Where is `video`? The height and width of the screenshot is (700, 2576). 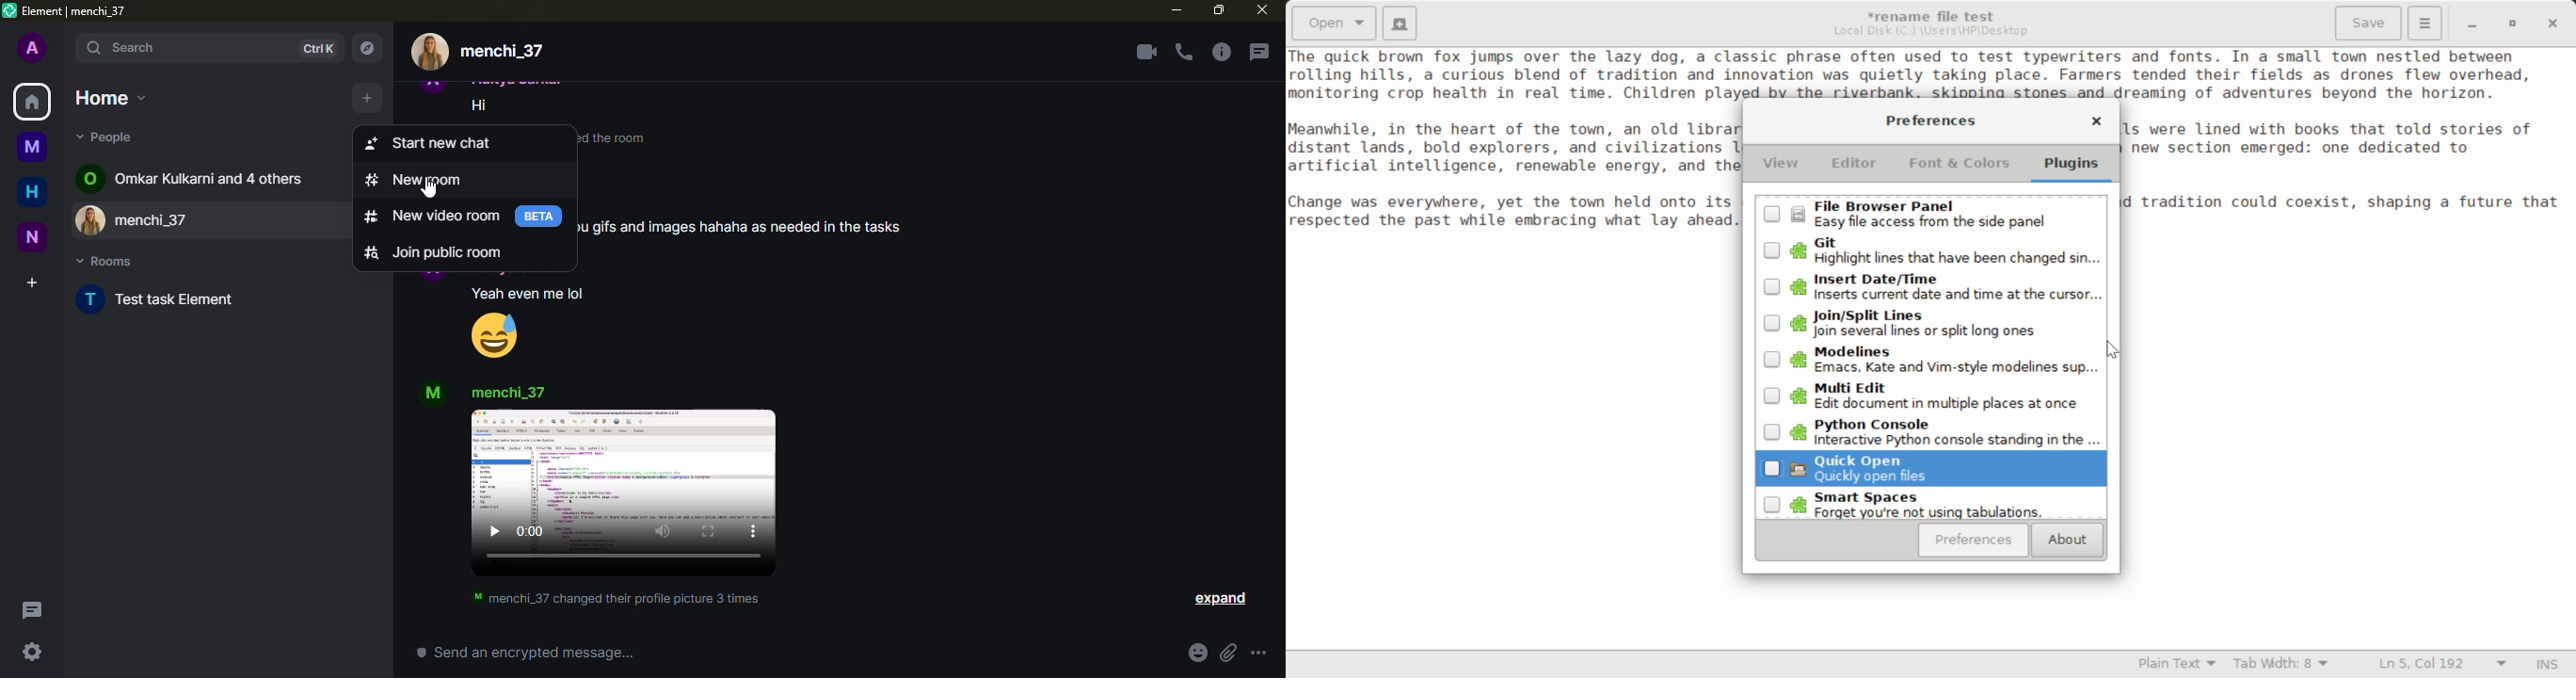 video is located at coordinates (623, 492).